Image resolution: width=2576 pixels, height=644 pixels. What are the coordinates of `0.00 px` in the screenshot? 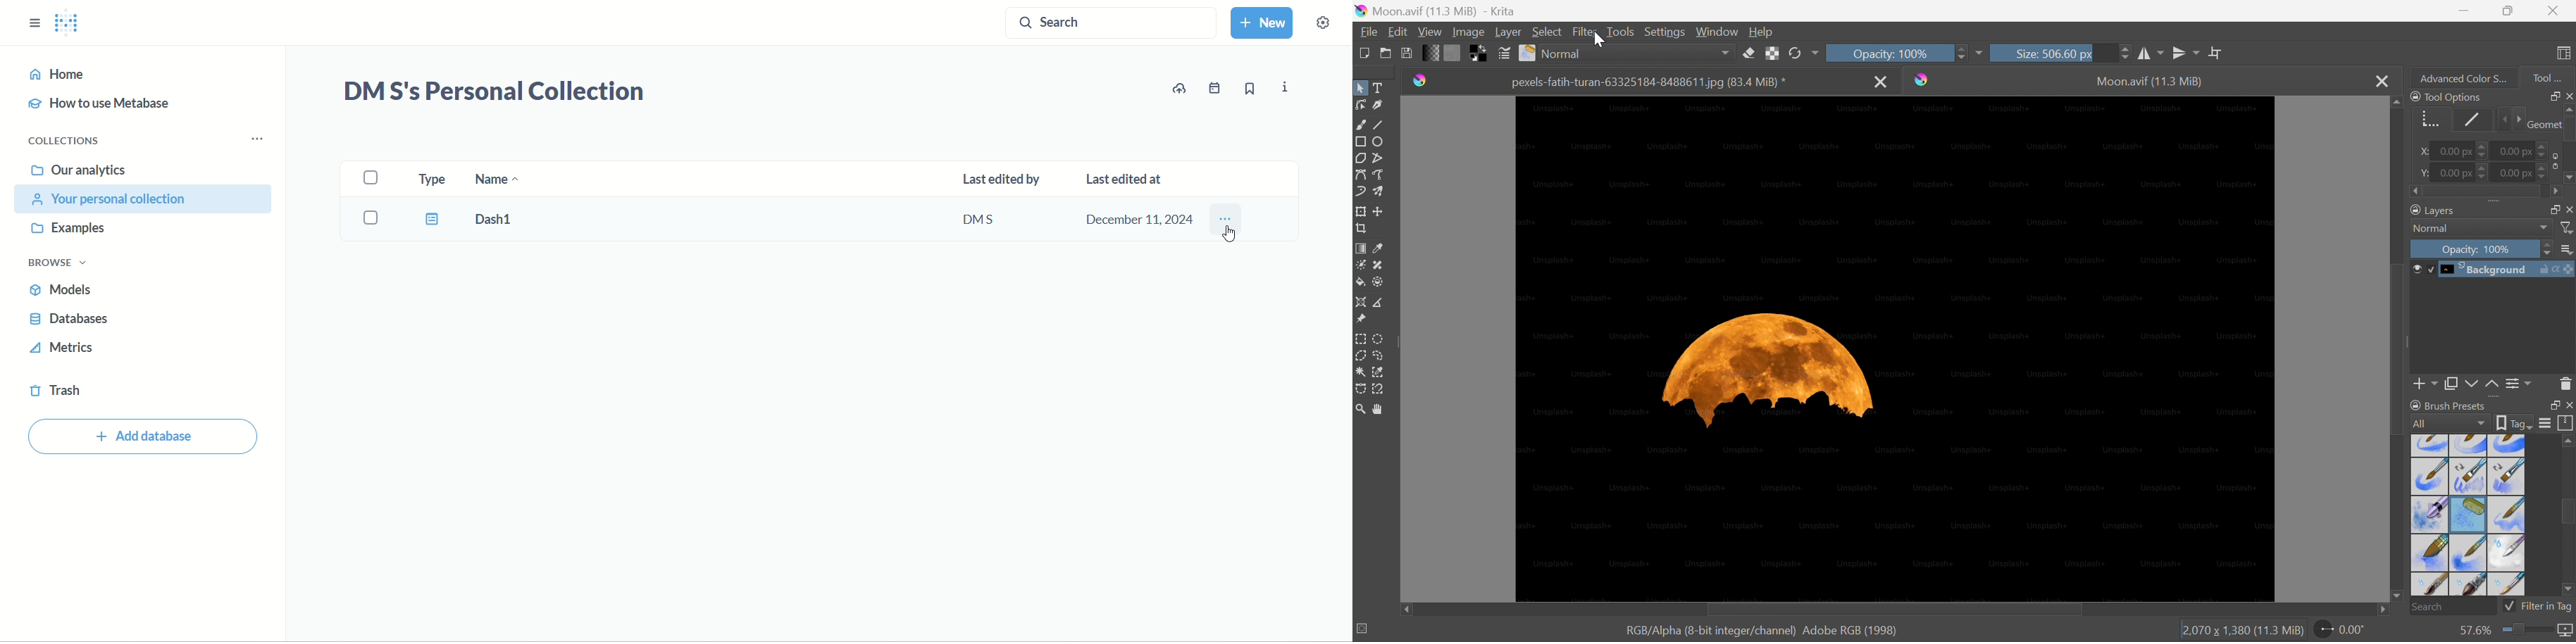 It's located at (2459, 173).